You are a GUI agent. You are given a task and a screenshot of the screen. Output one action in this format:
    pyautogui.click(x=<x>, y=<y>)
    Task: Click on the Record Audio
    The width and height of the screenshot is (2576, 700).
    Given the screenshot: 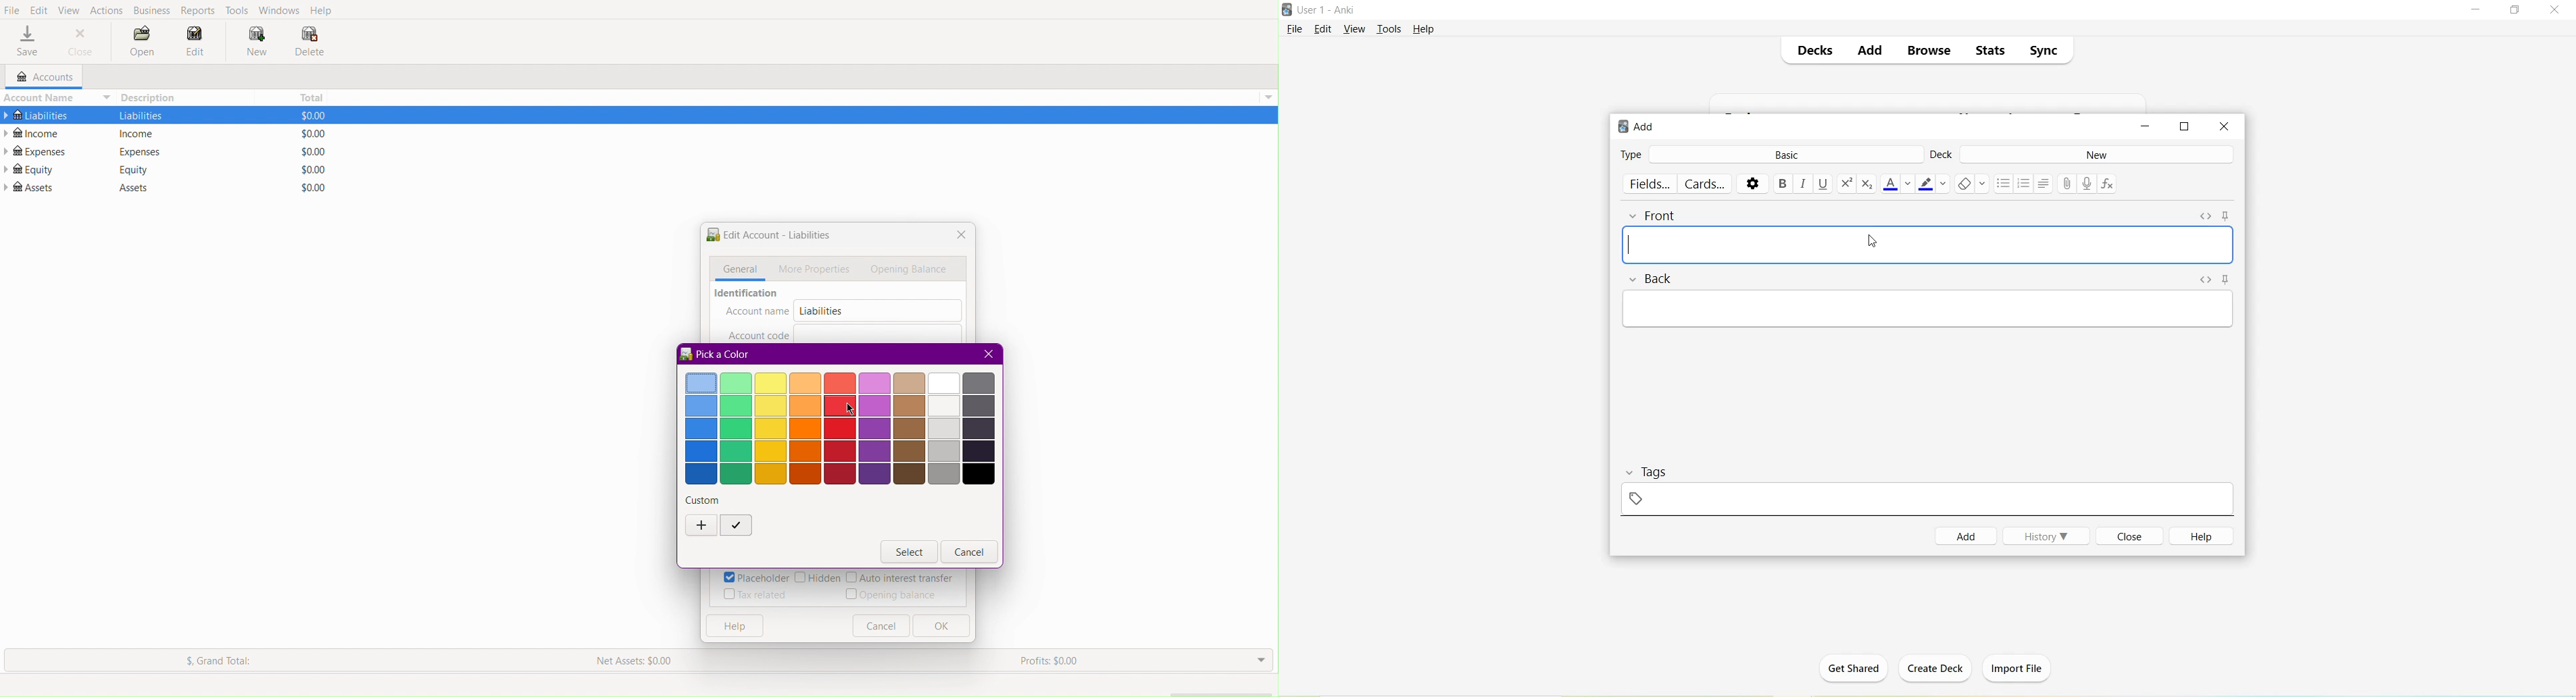 What is the action you would take?
    pyautogui.click(x=2089, y=185)
    